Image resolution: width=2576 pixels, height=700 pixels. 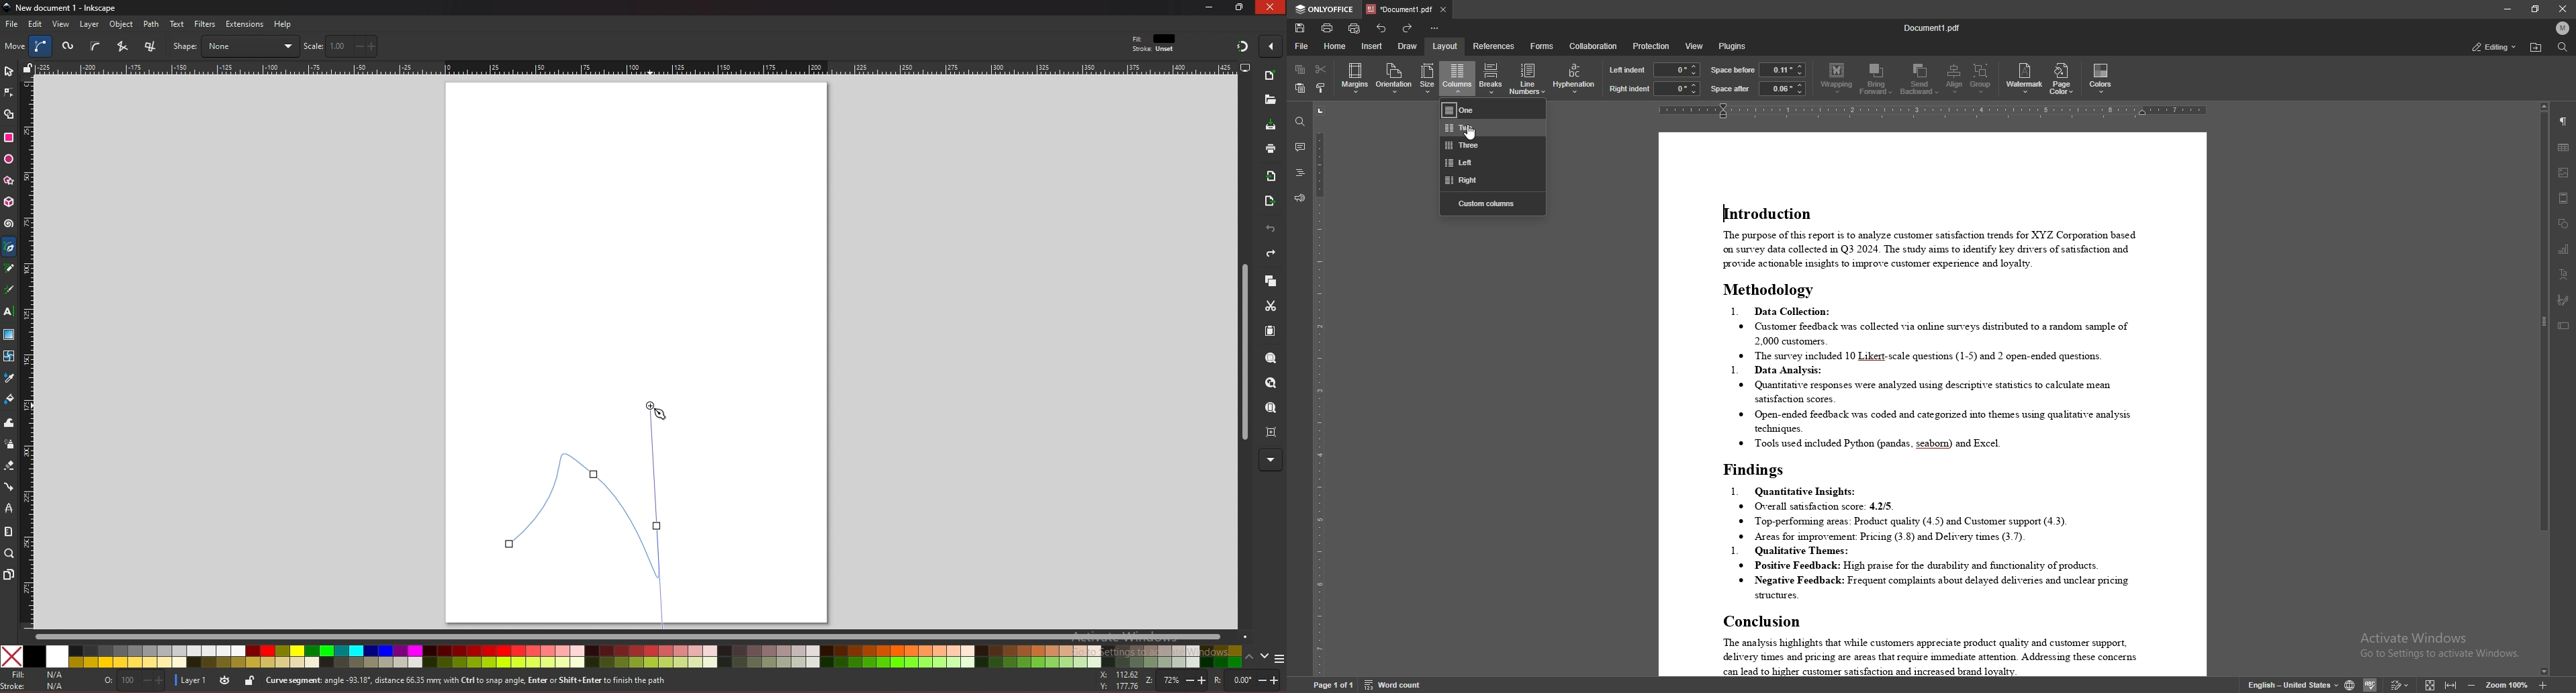 What do you see at coordinates (1782, 88) in the screenshot?
I see `space after input` at bounding box center [1782, 88].